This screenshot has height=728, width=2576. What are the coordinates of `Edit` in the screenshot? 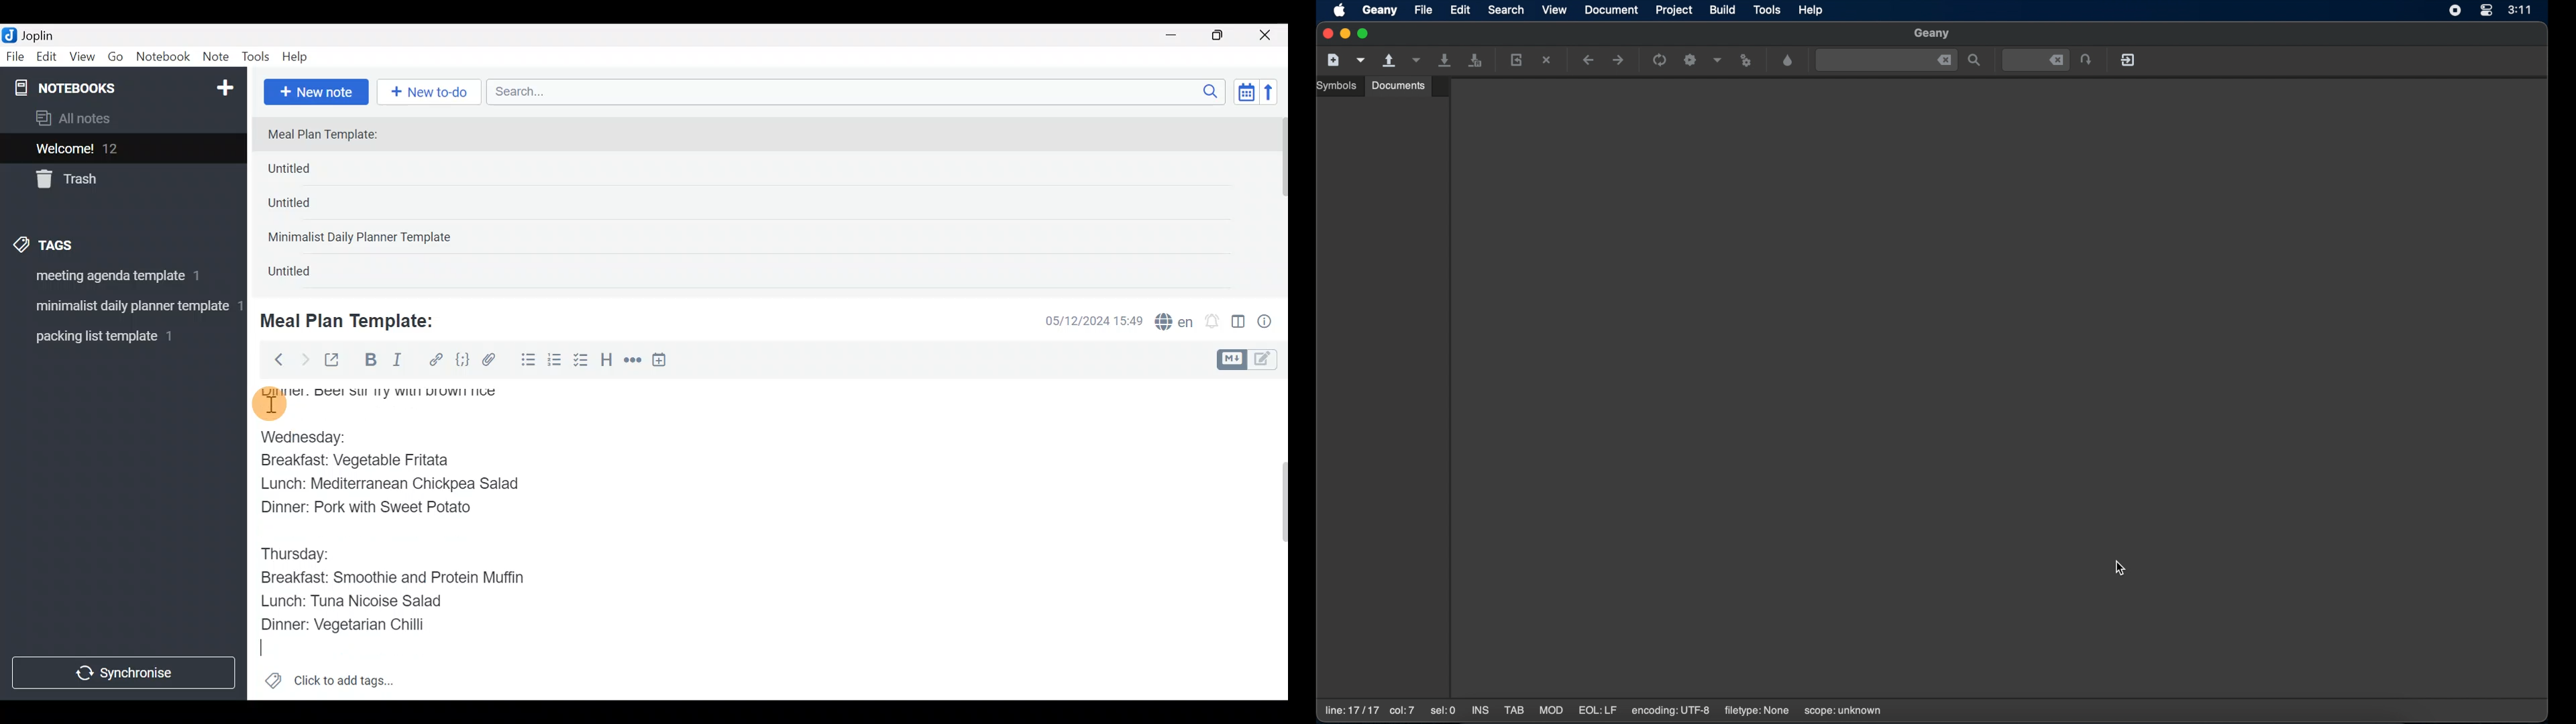 It's located at (47, 59).